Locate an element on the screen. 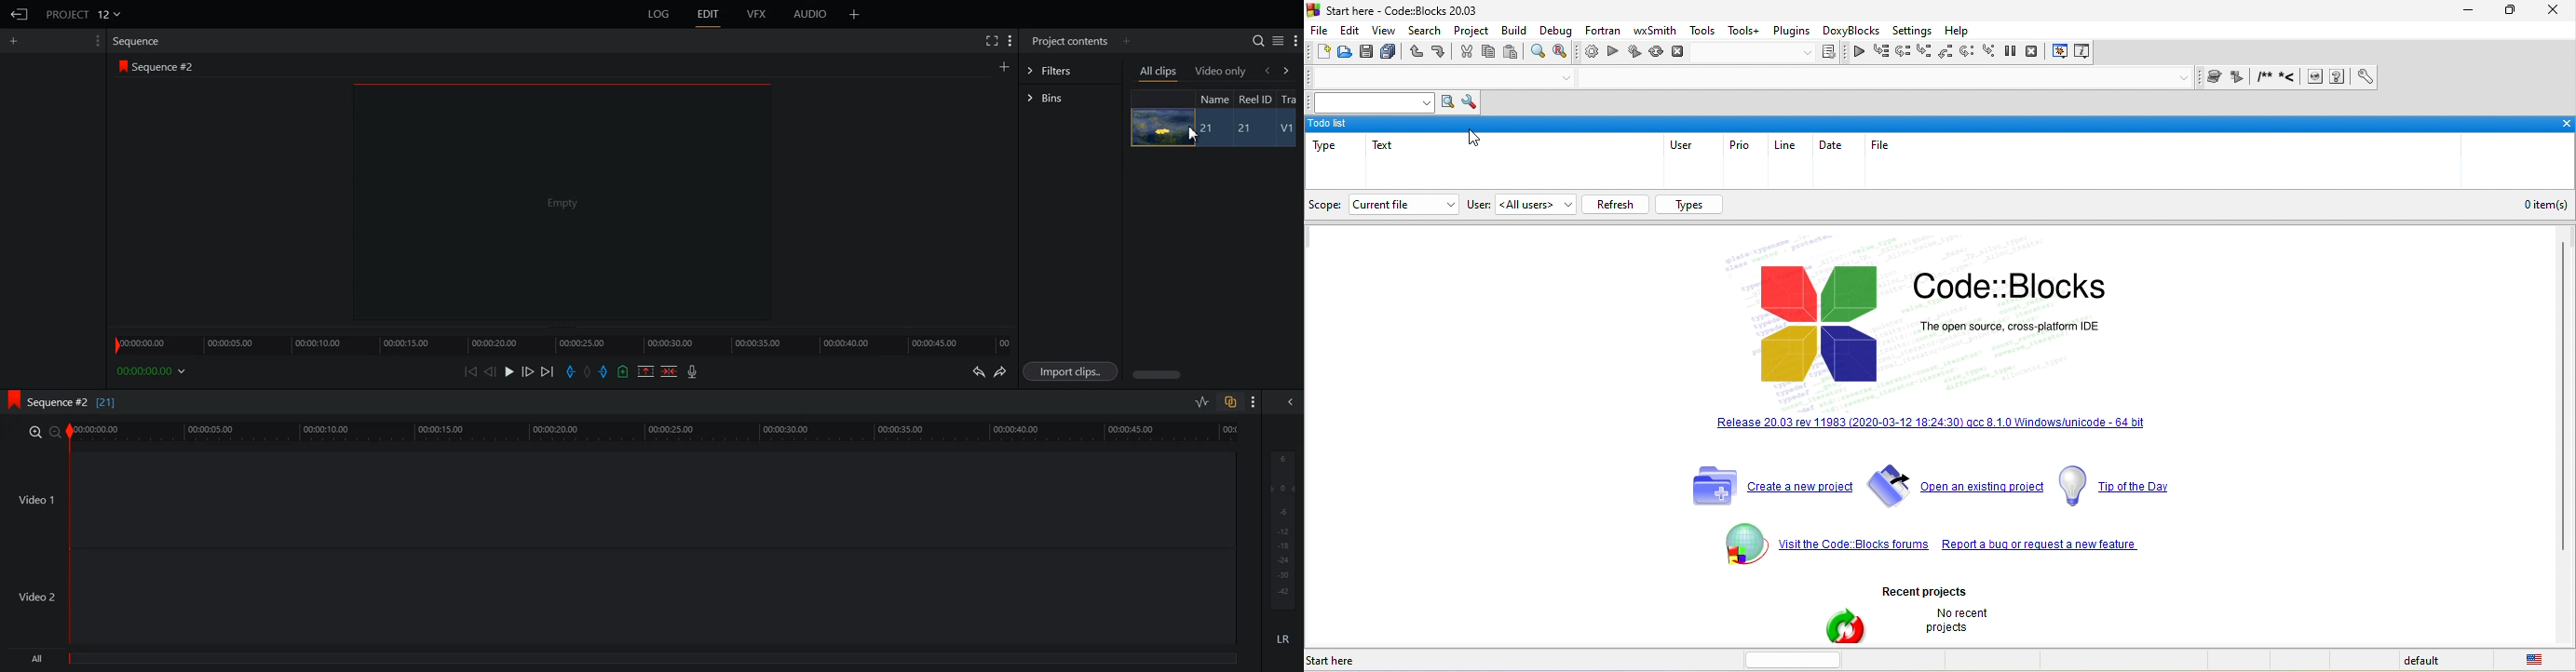 Image resolution: width=2576 pixels, height=672 pixels. build is located at coordinates (1516, 33).